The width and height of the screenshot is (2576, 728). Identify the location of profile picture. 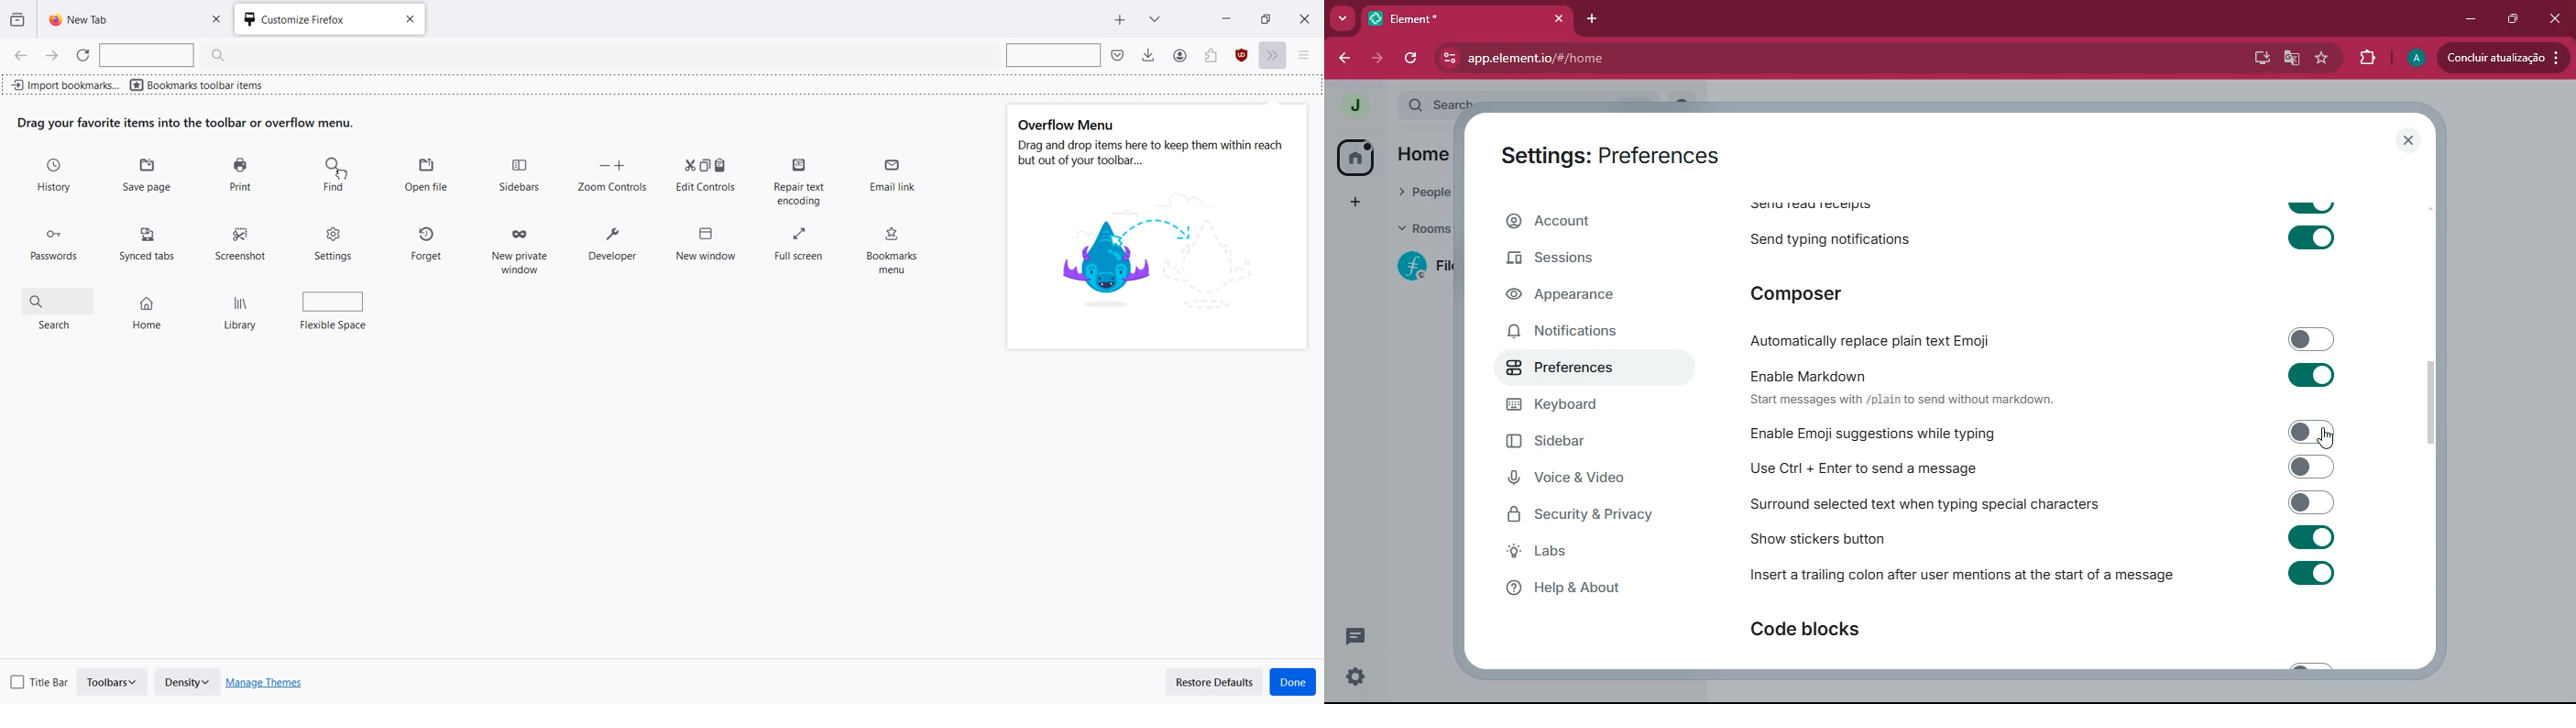
(1350, 104).